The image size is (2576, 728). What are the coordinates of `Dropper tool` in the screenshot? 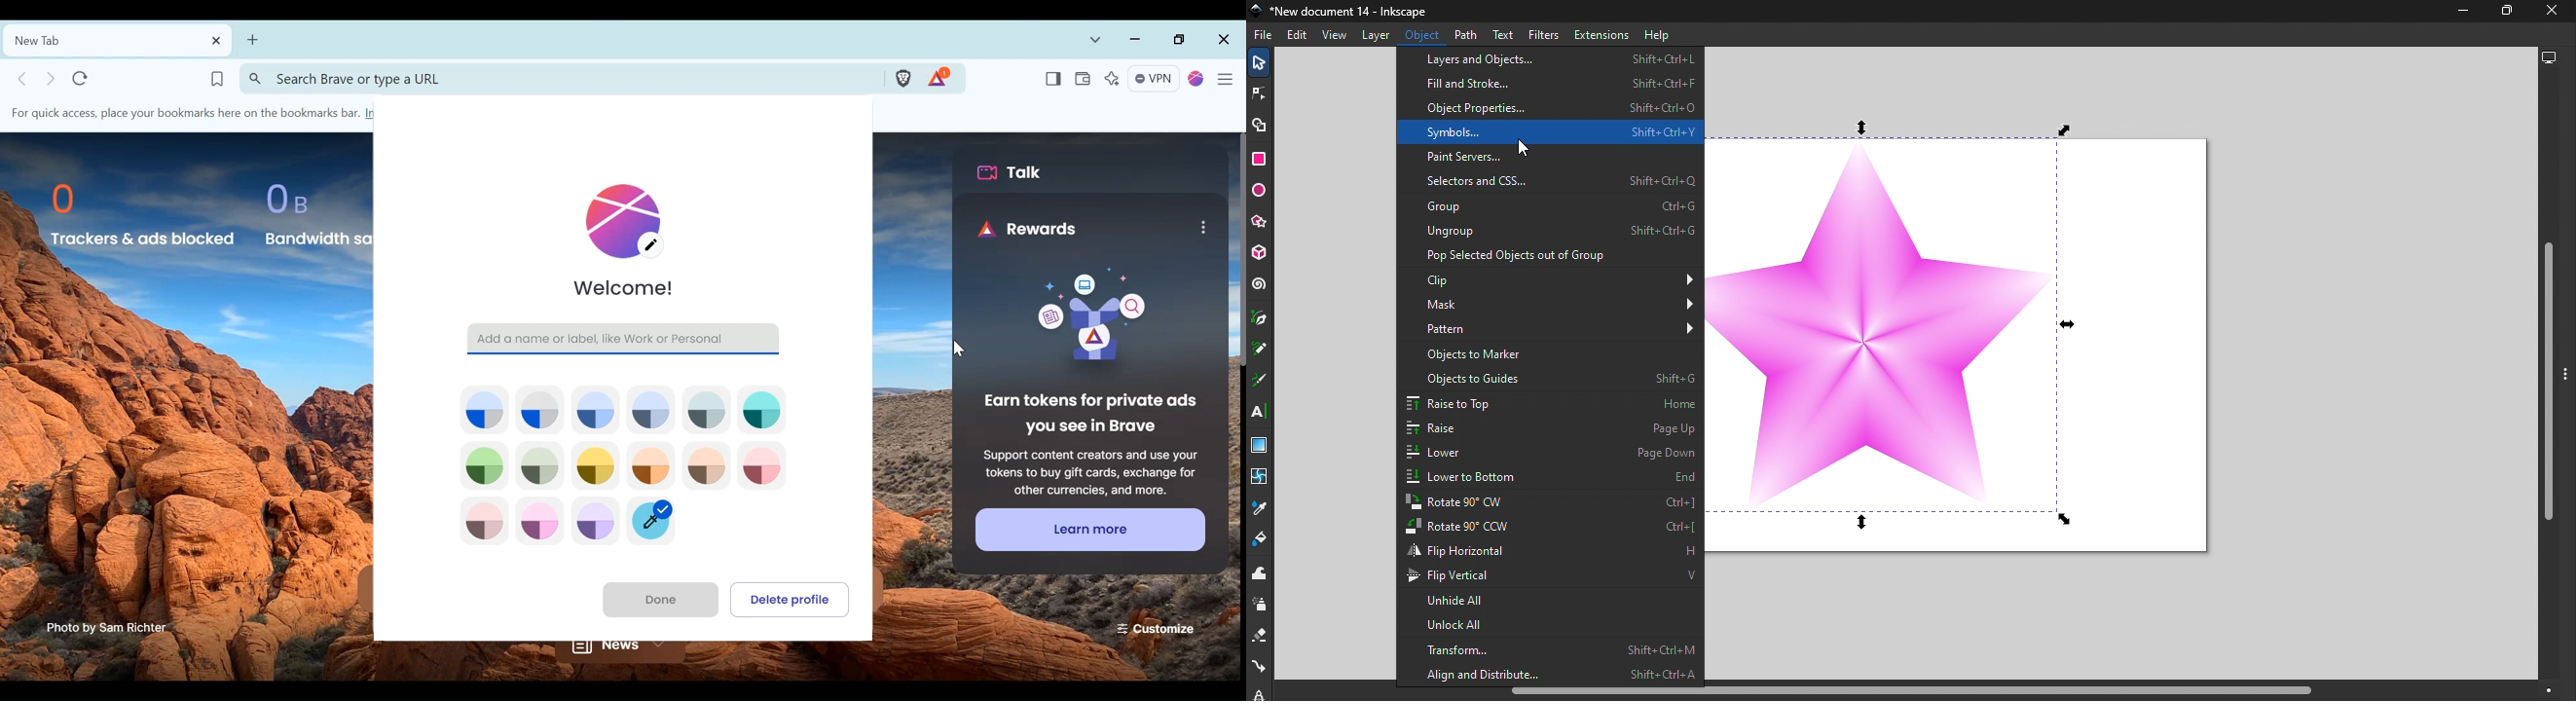 It's located at (1259, 507).